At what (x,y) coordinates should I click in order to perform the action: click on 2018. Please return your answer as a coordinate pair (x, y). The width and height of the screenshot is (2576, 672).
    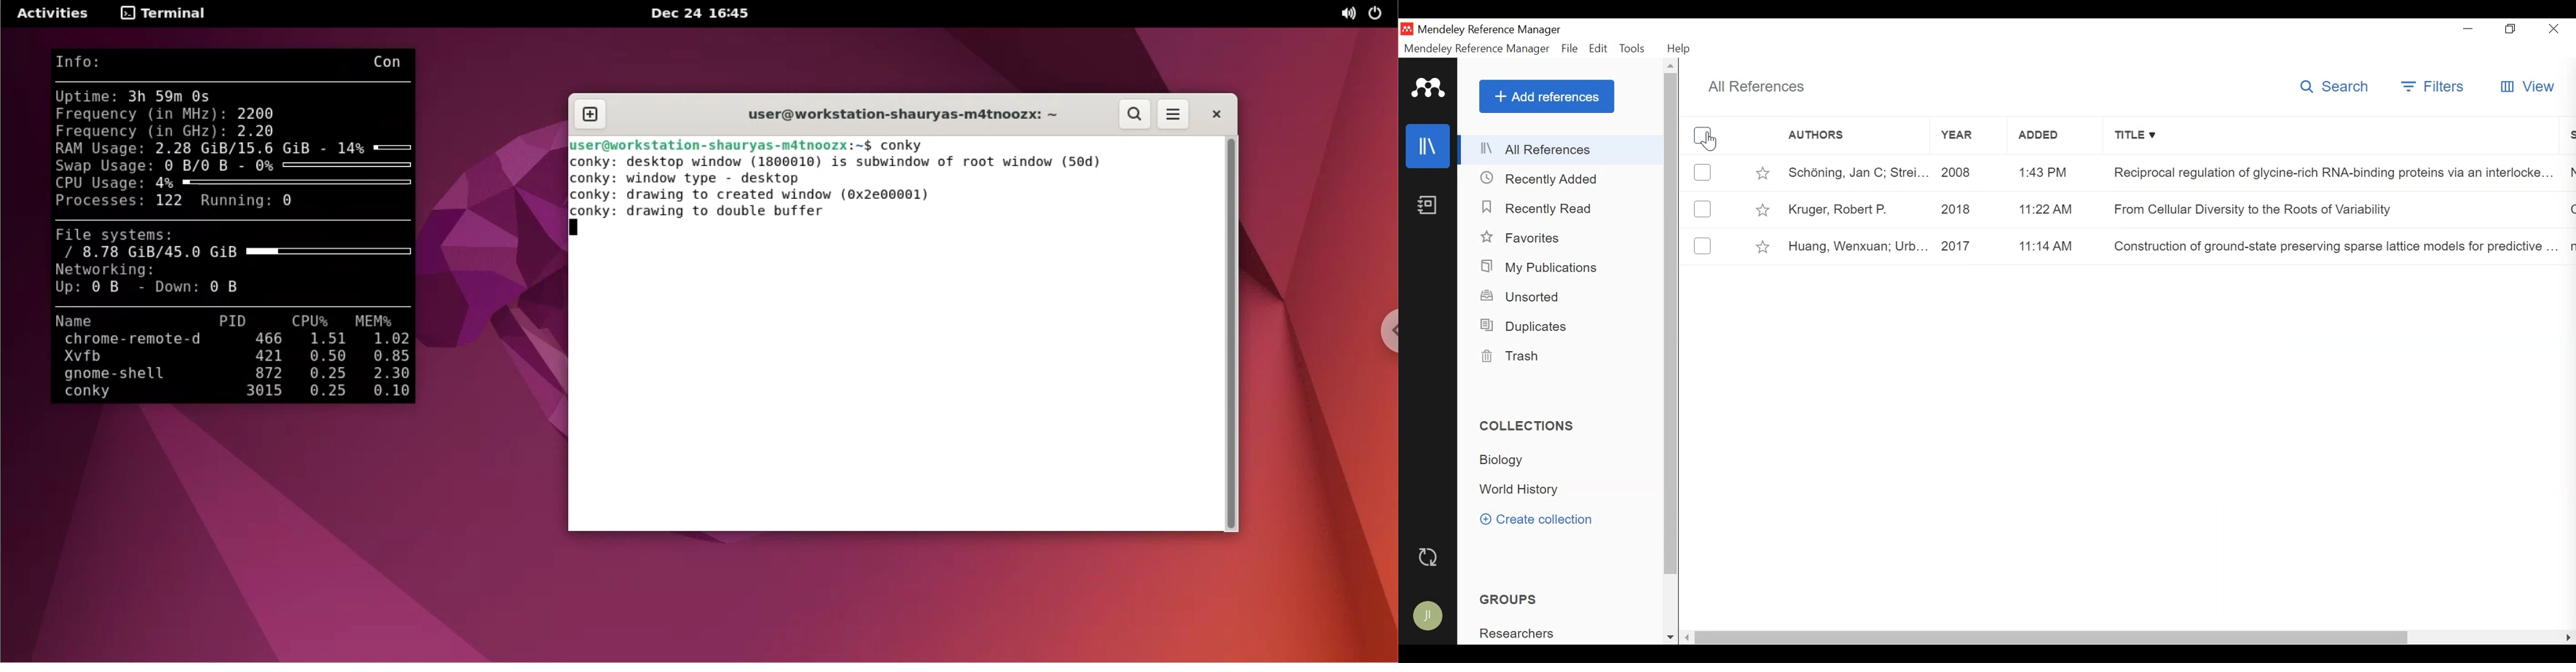
    Looking at the image, I should click on (1966, 209).